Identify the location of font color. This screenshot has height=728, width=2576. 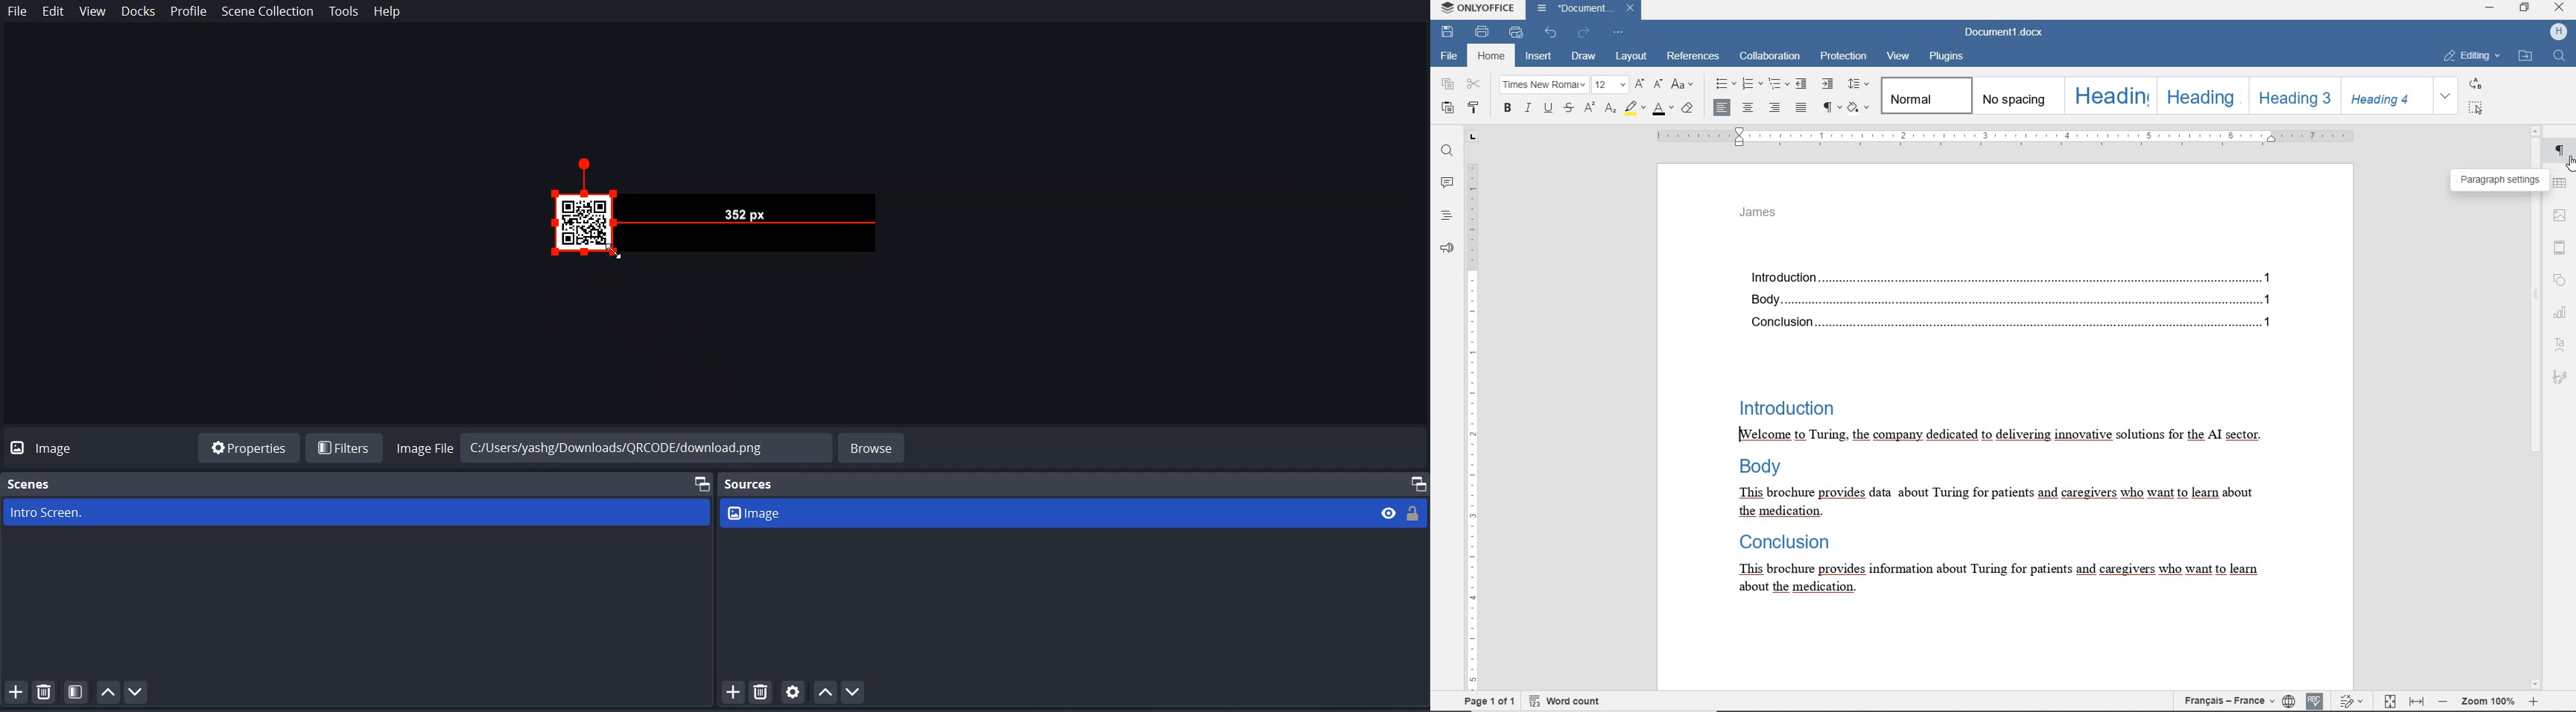
(1663, 109).